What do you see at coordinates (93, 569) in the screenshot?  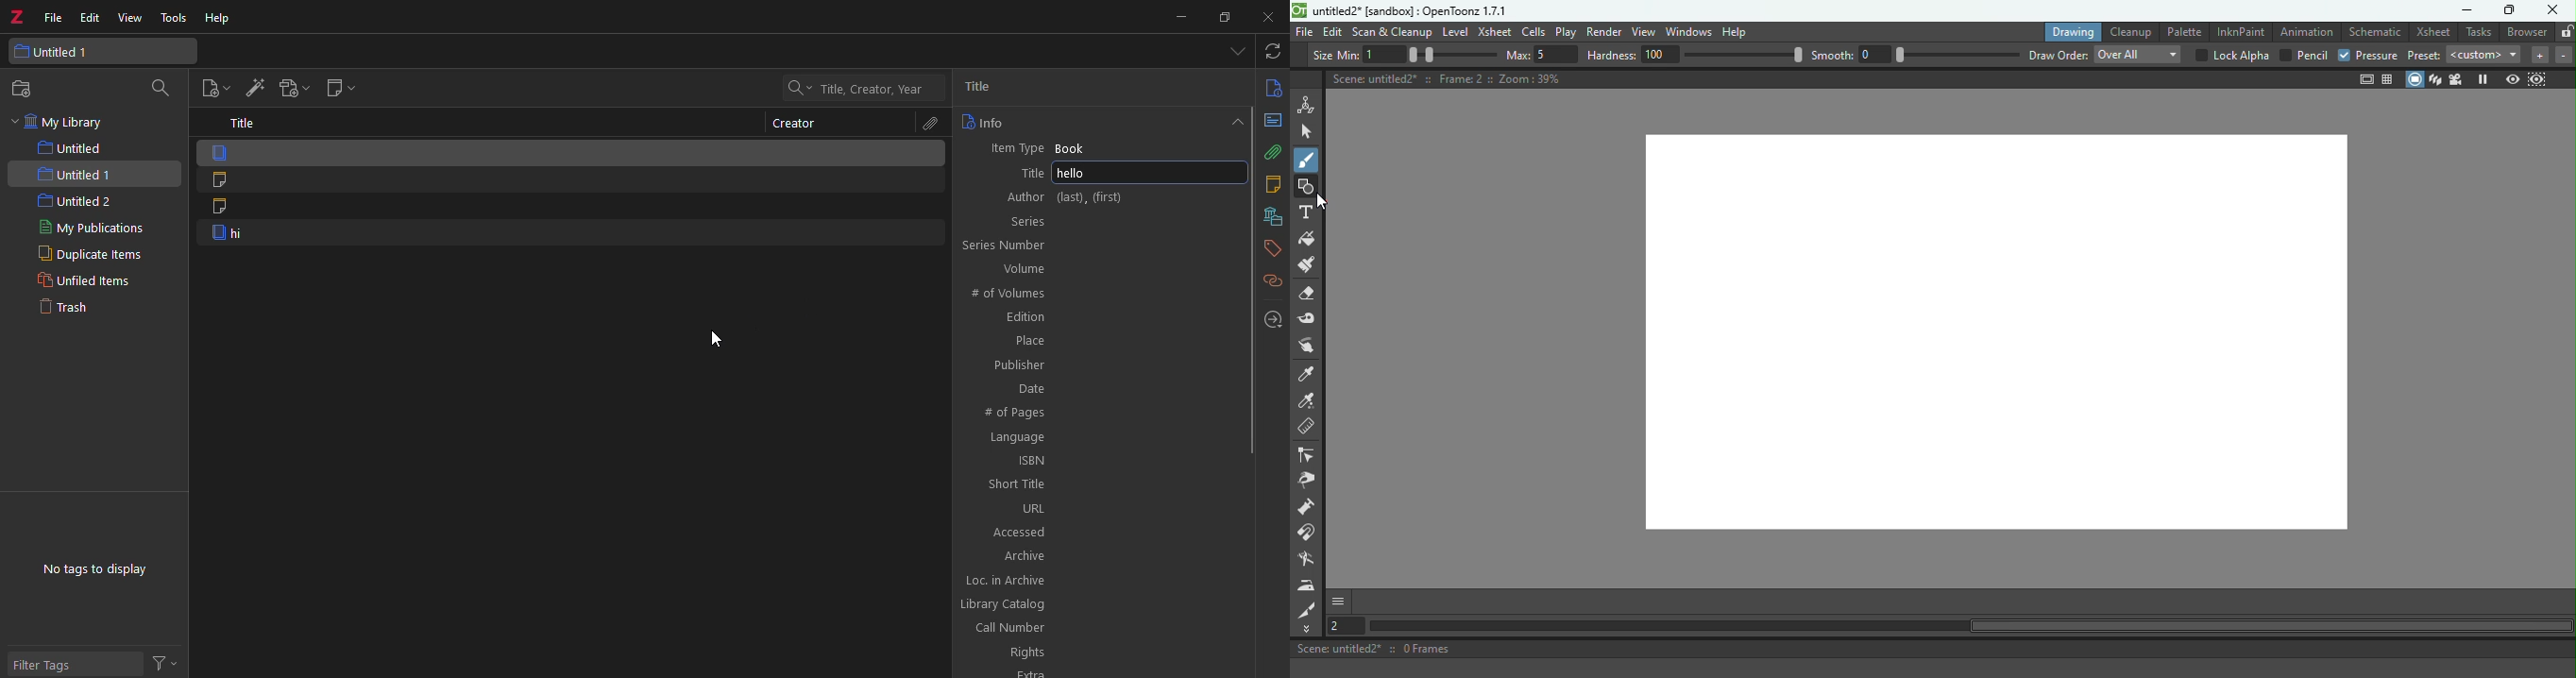 I see `no tags` at bounding box center [93, 569].